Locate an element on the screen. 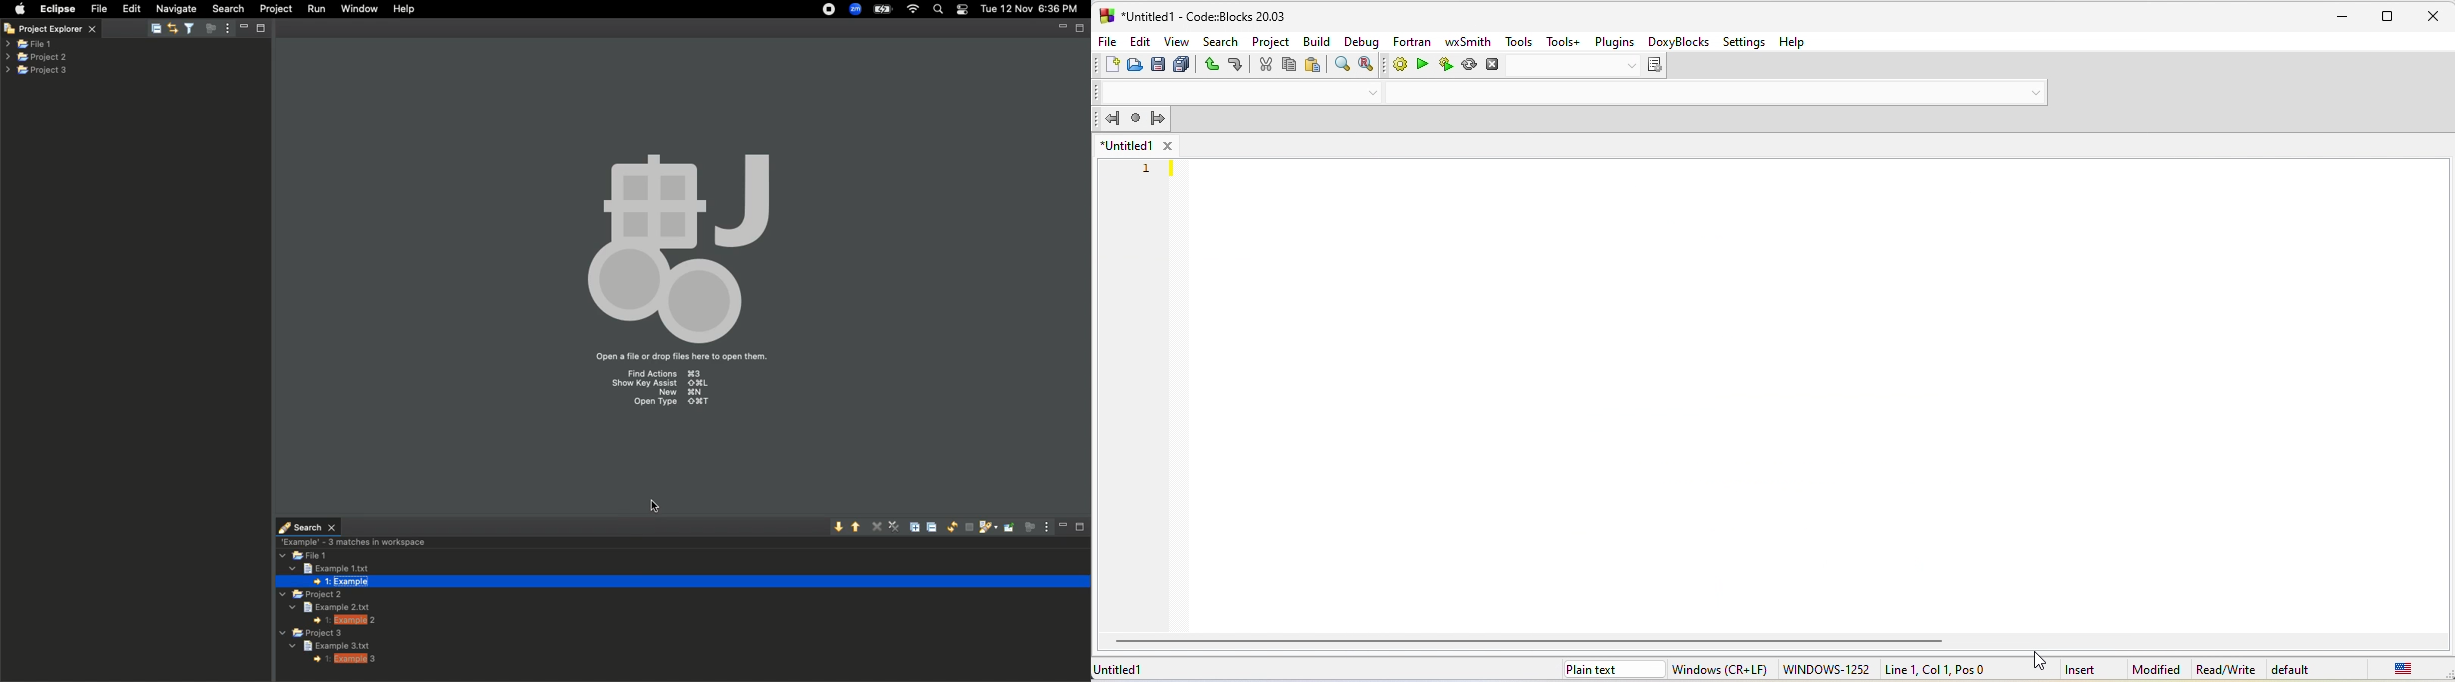  Internet is located at coordinates (913, 10).